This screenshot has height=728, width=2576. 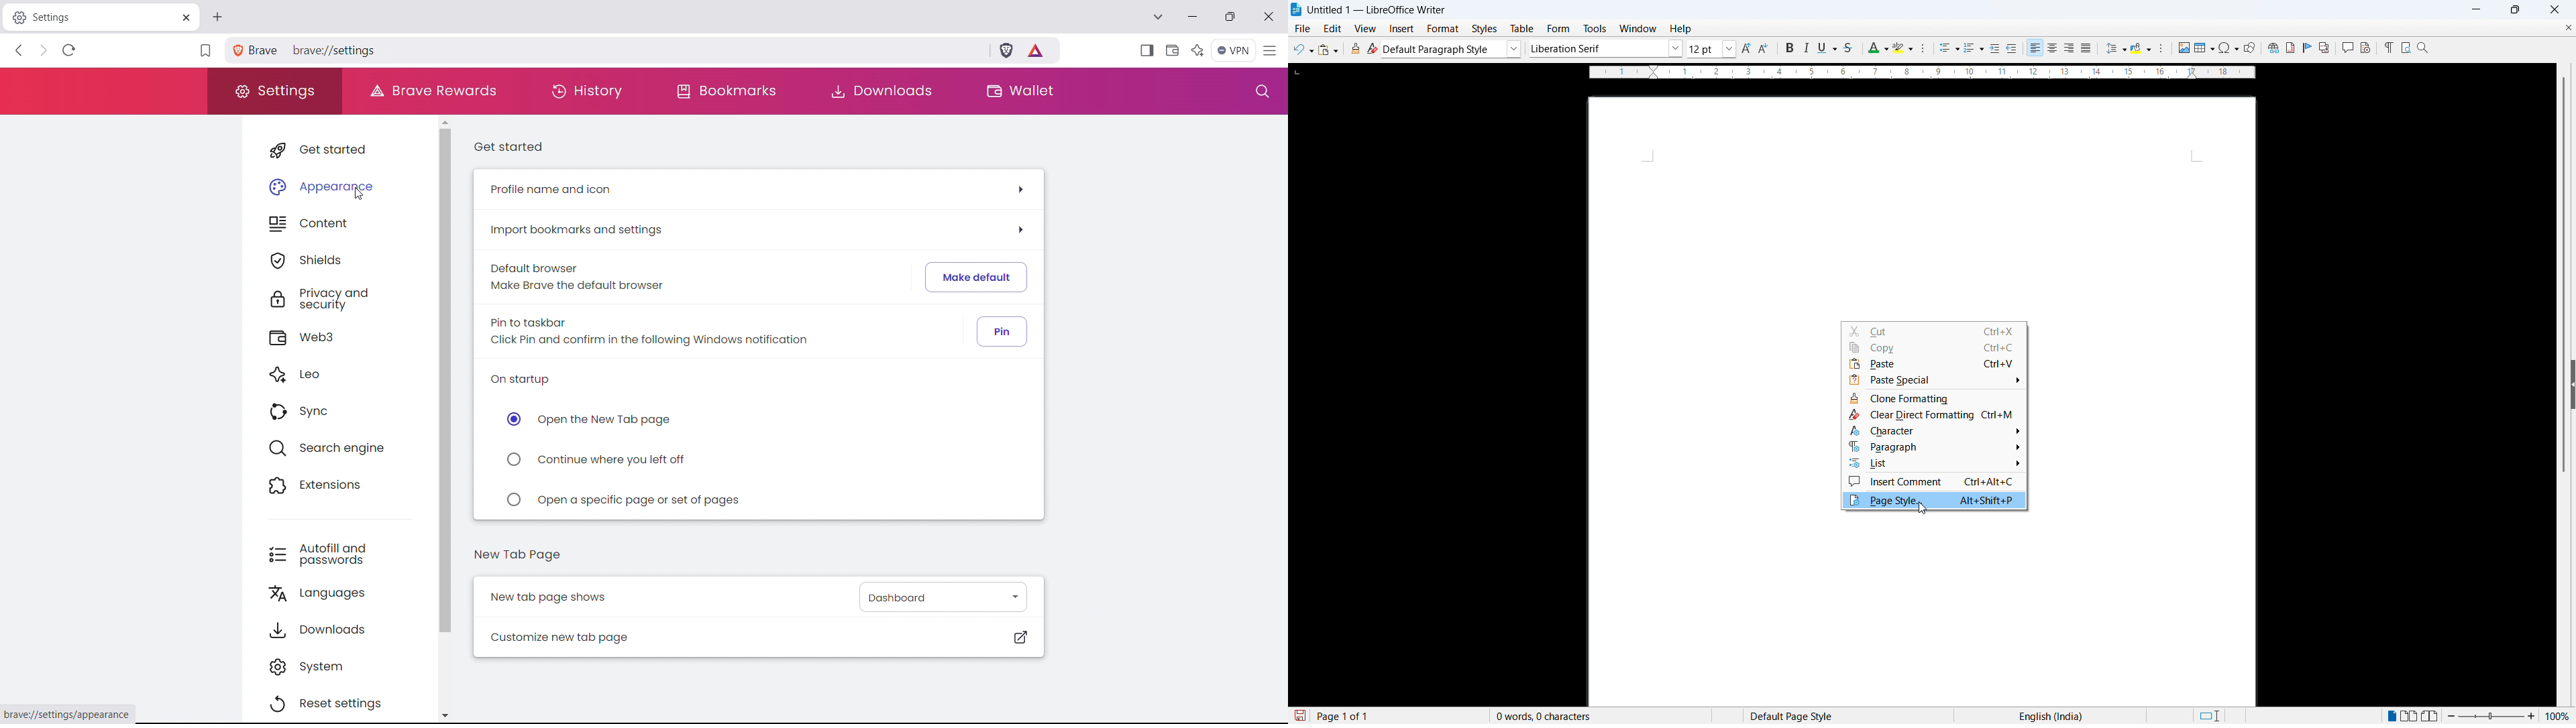 What do you see at coordinates (2249, 48) in the screenshot?
I see `Show draw functions ` at bounding box center [2249, 48].